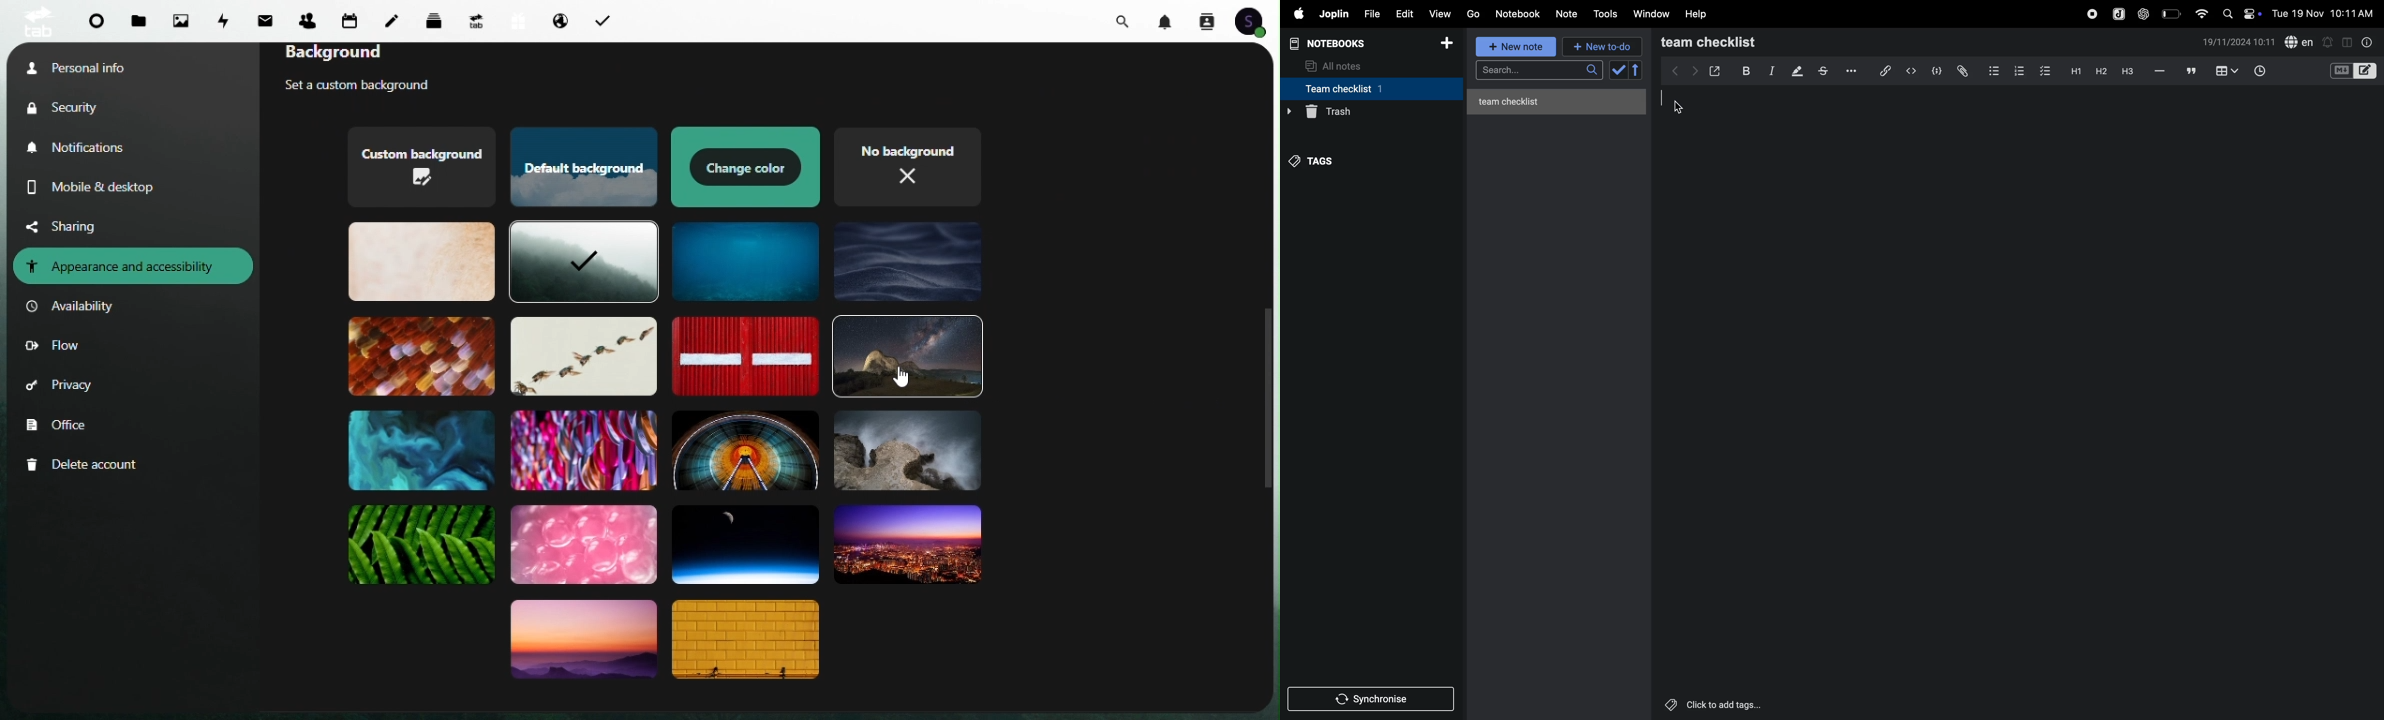  Describe the element at coordinates (422, 449) in the screenshot. I see `Themes` at that location.